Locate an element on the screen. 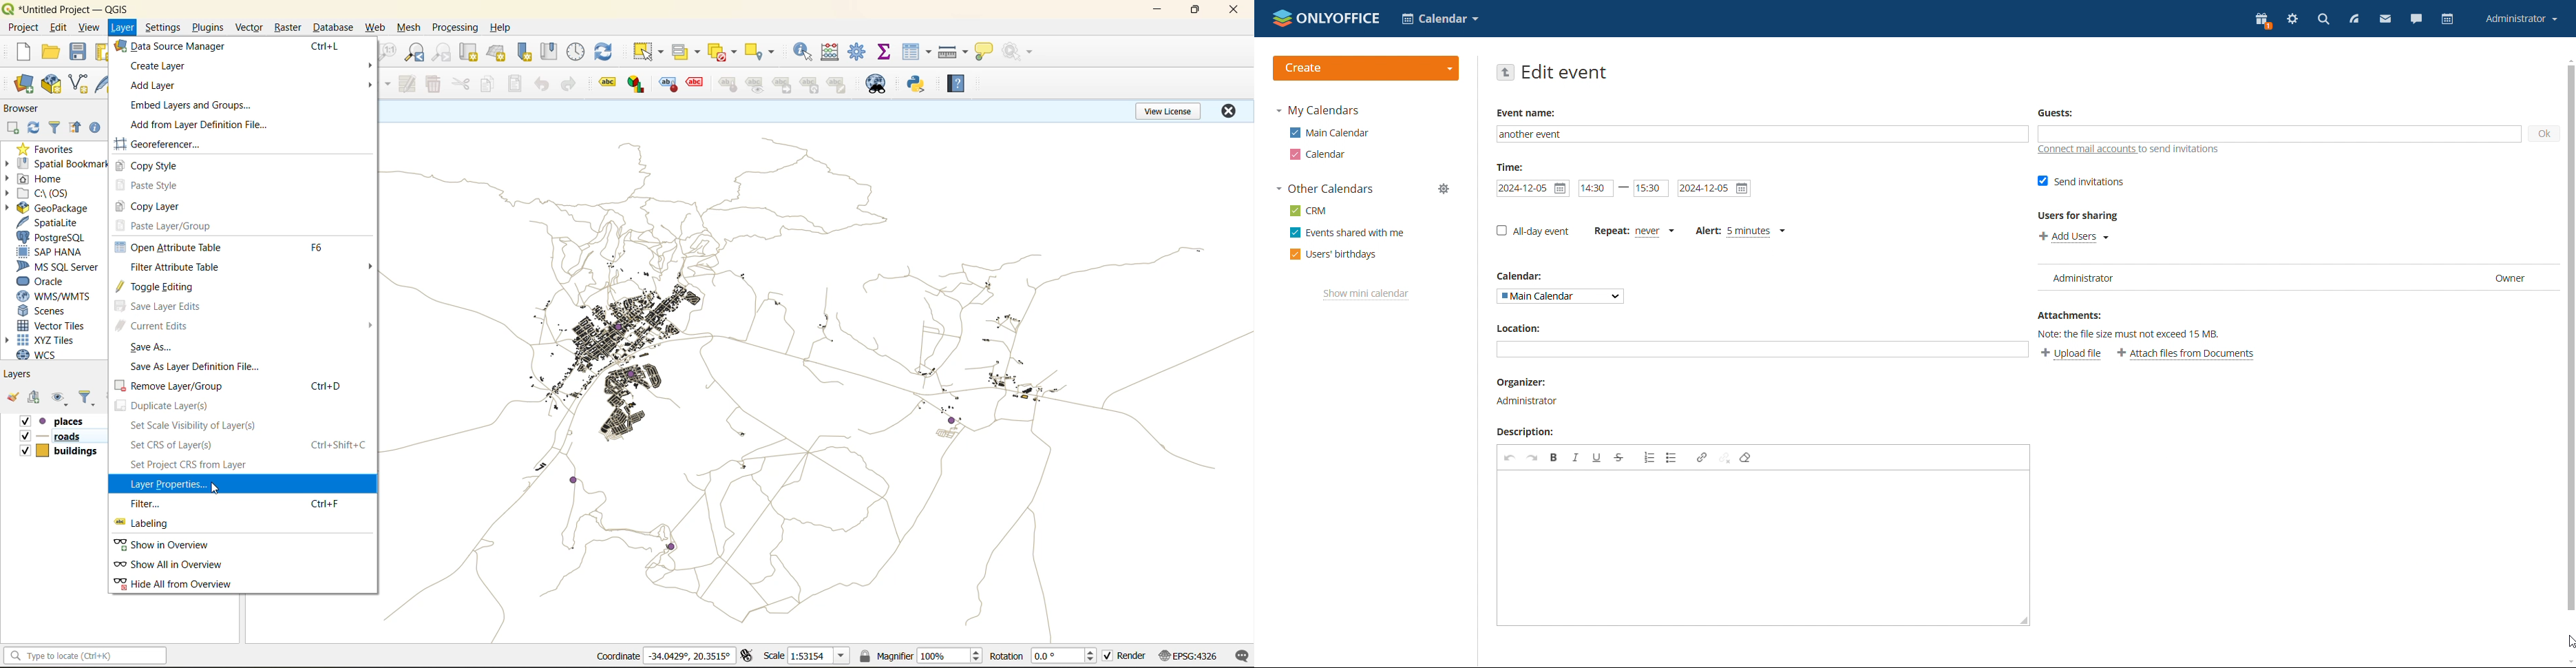 The image size is (2576, 672). c\:os is located at coordinates (57, 192).